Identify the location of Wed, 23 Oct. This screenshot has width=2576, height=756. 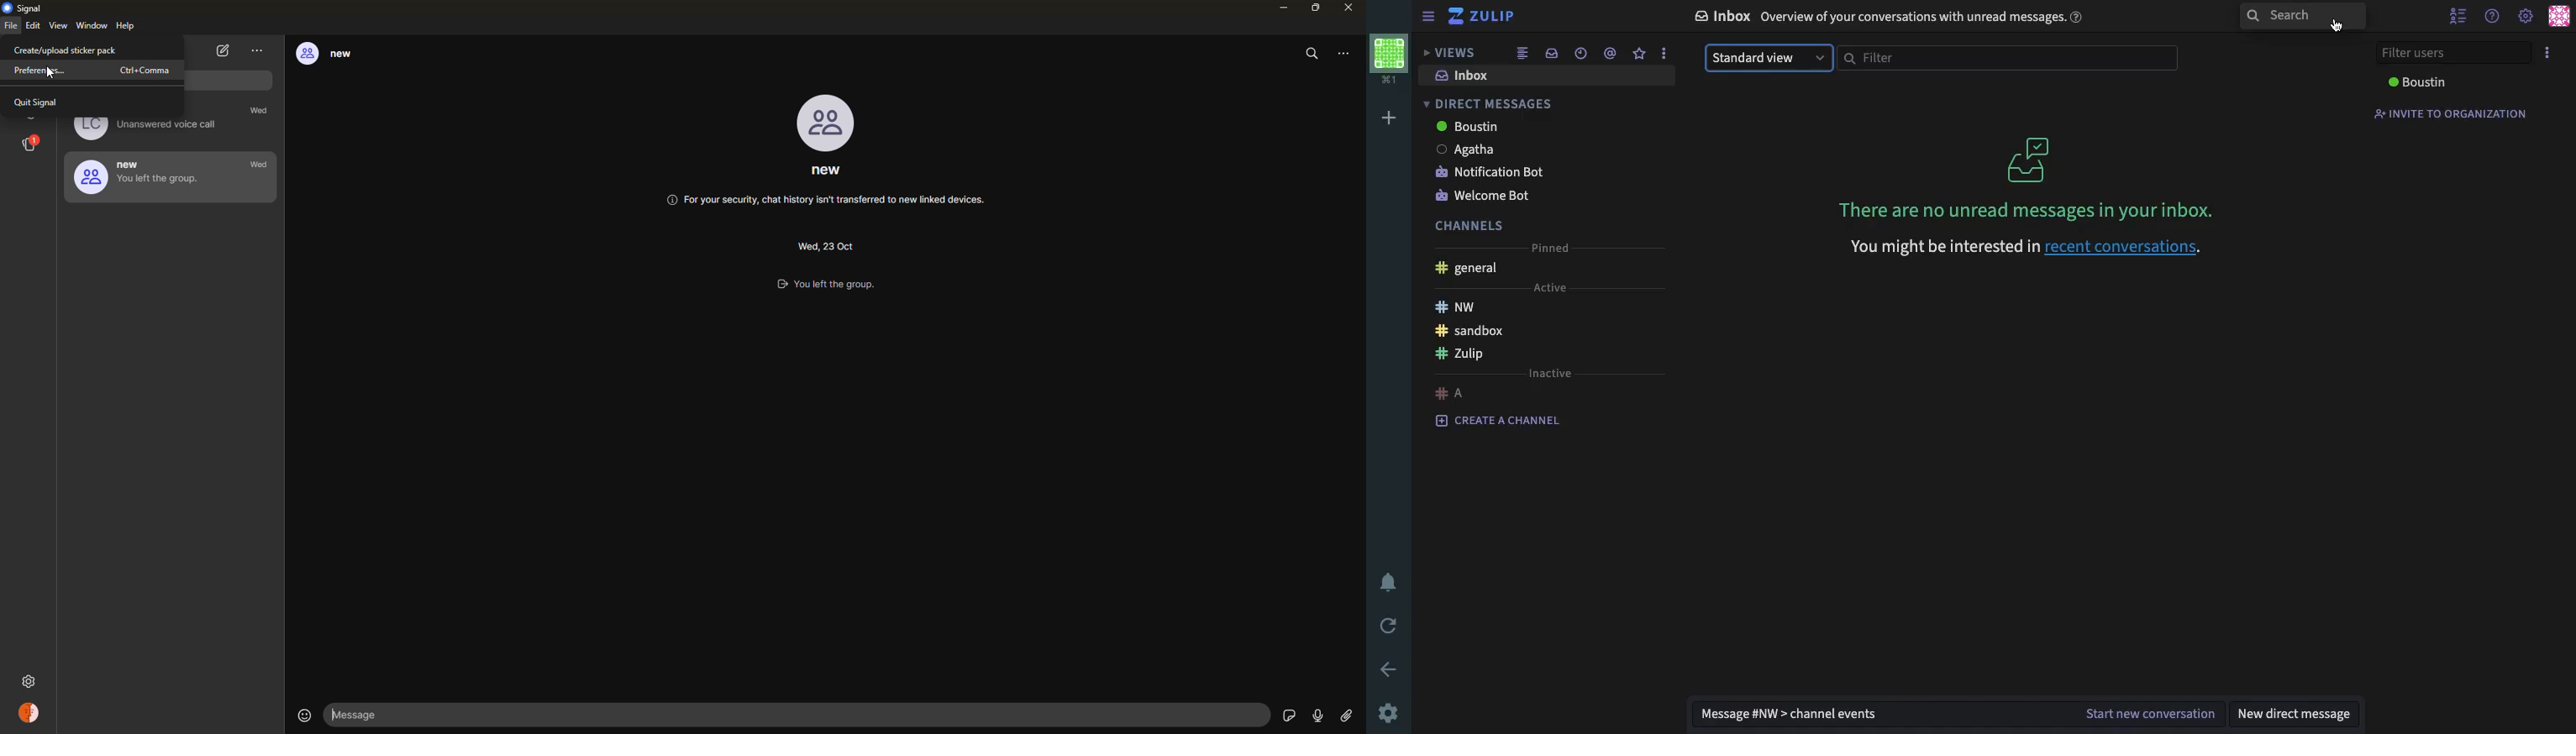
(824, 244).